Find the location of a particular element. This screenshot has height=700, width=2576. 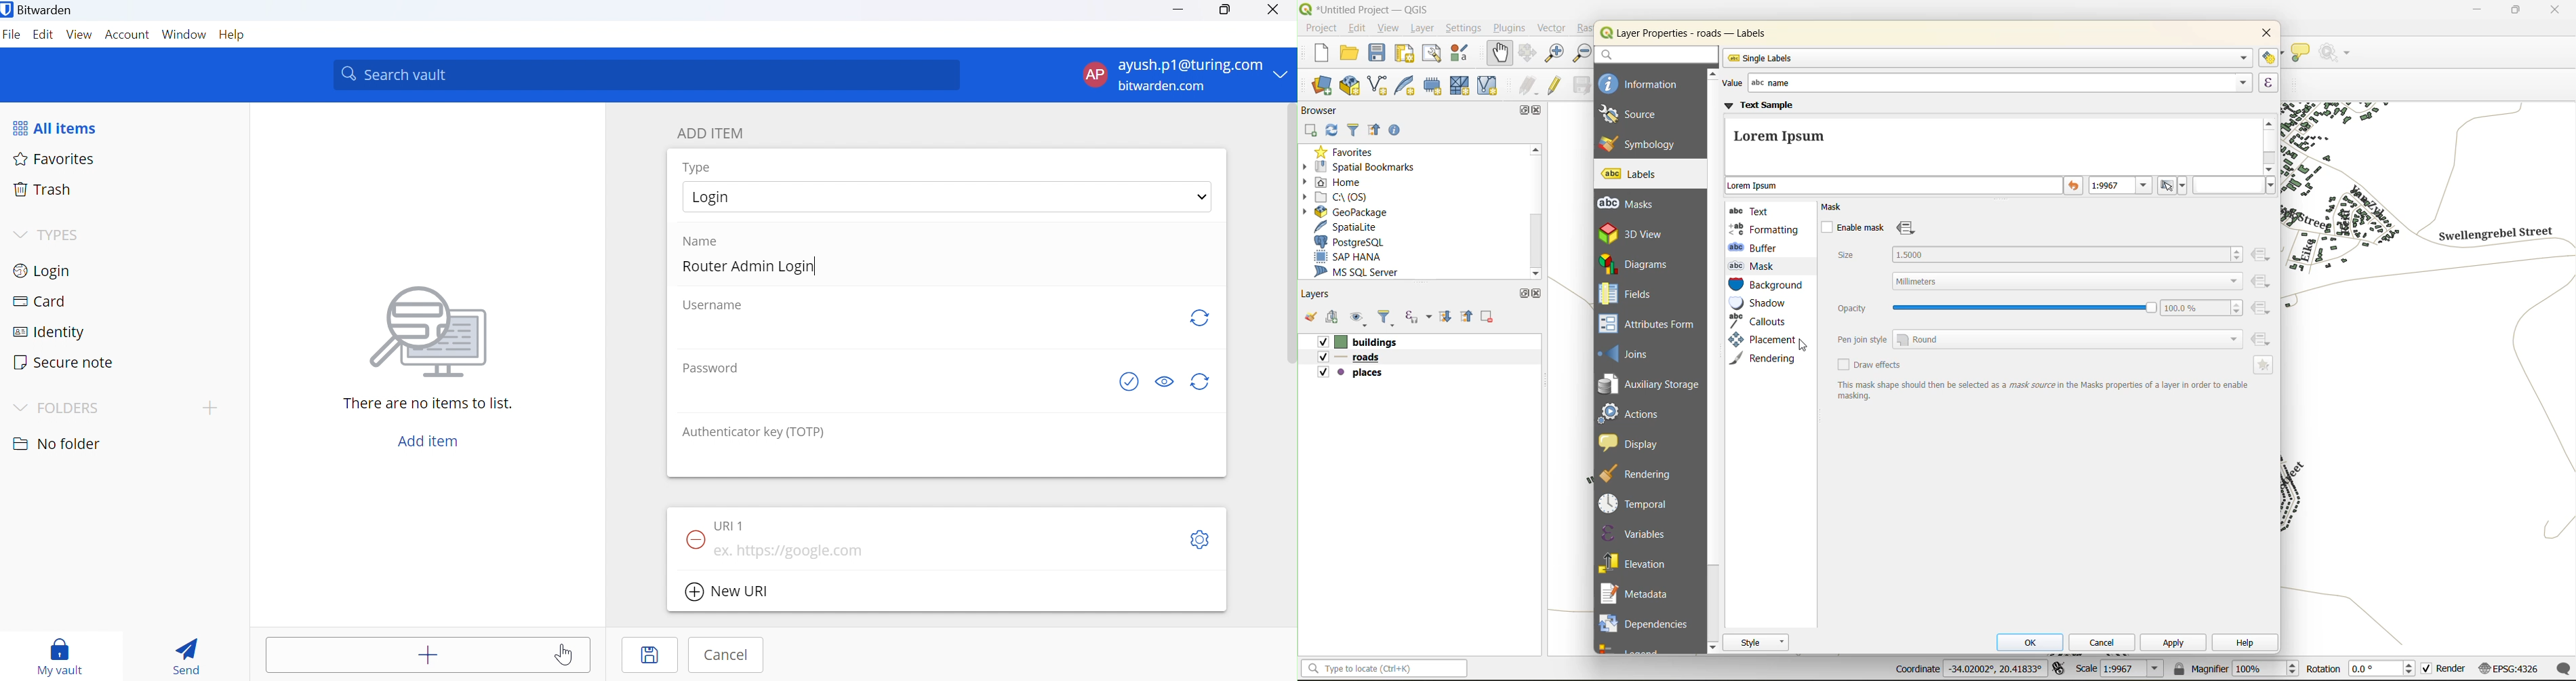

status bar is located at coordinates (1386, 670).